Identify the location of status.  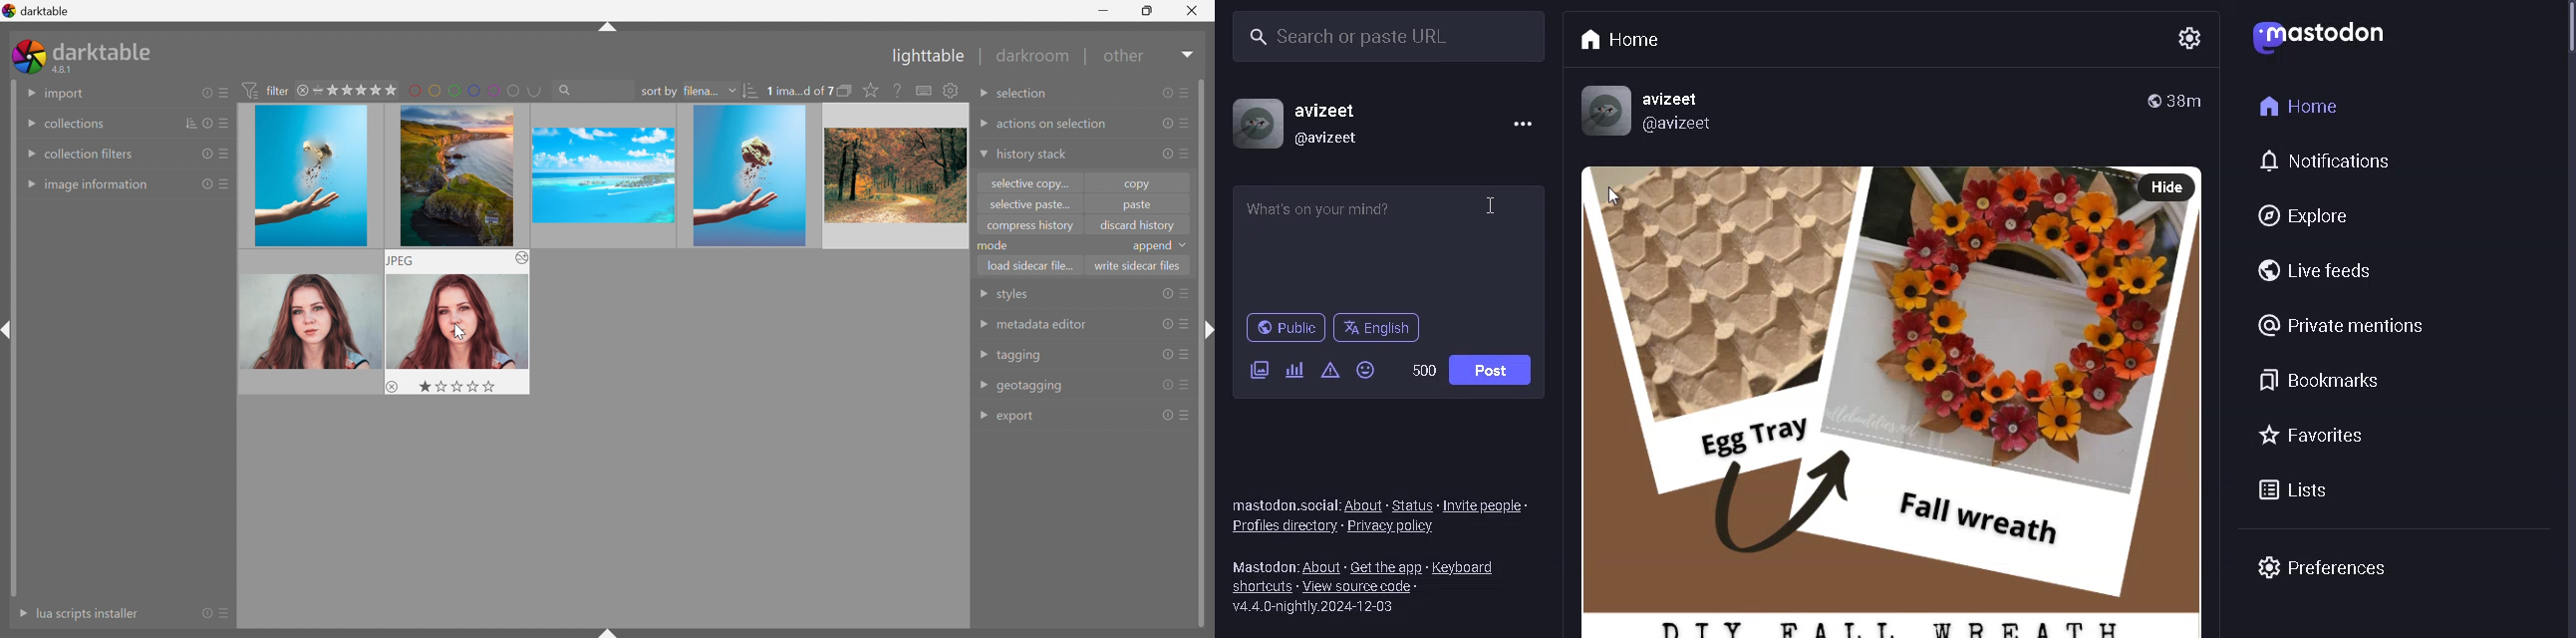
(1413, 505).